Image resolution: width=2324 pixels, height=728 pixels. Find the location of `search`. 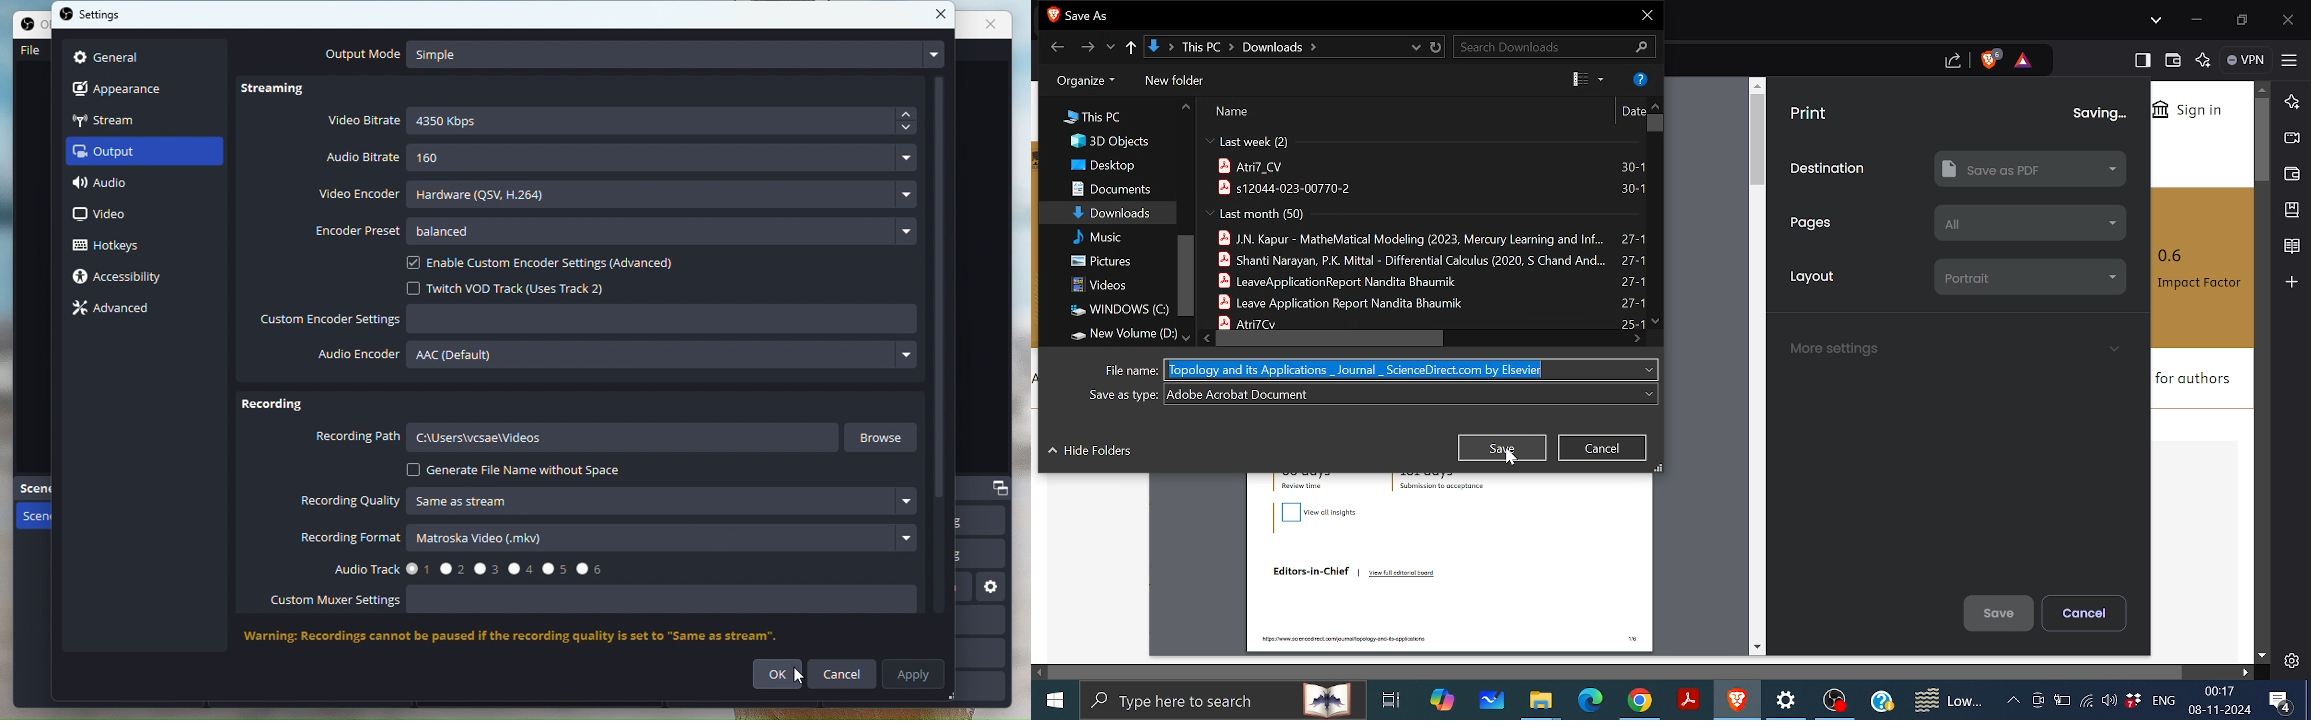

search is located at coordinates (1227, 702).